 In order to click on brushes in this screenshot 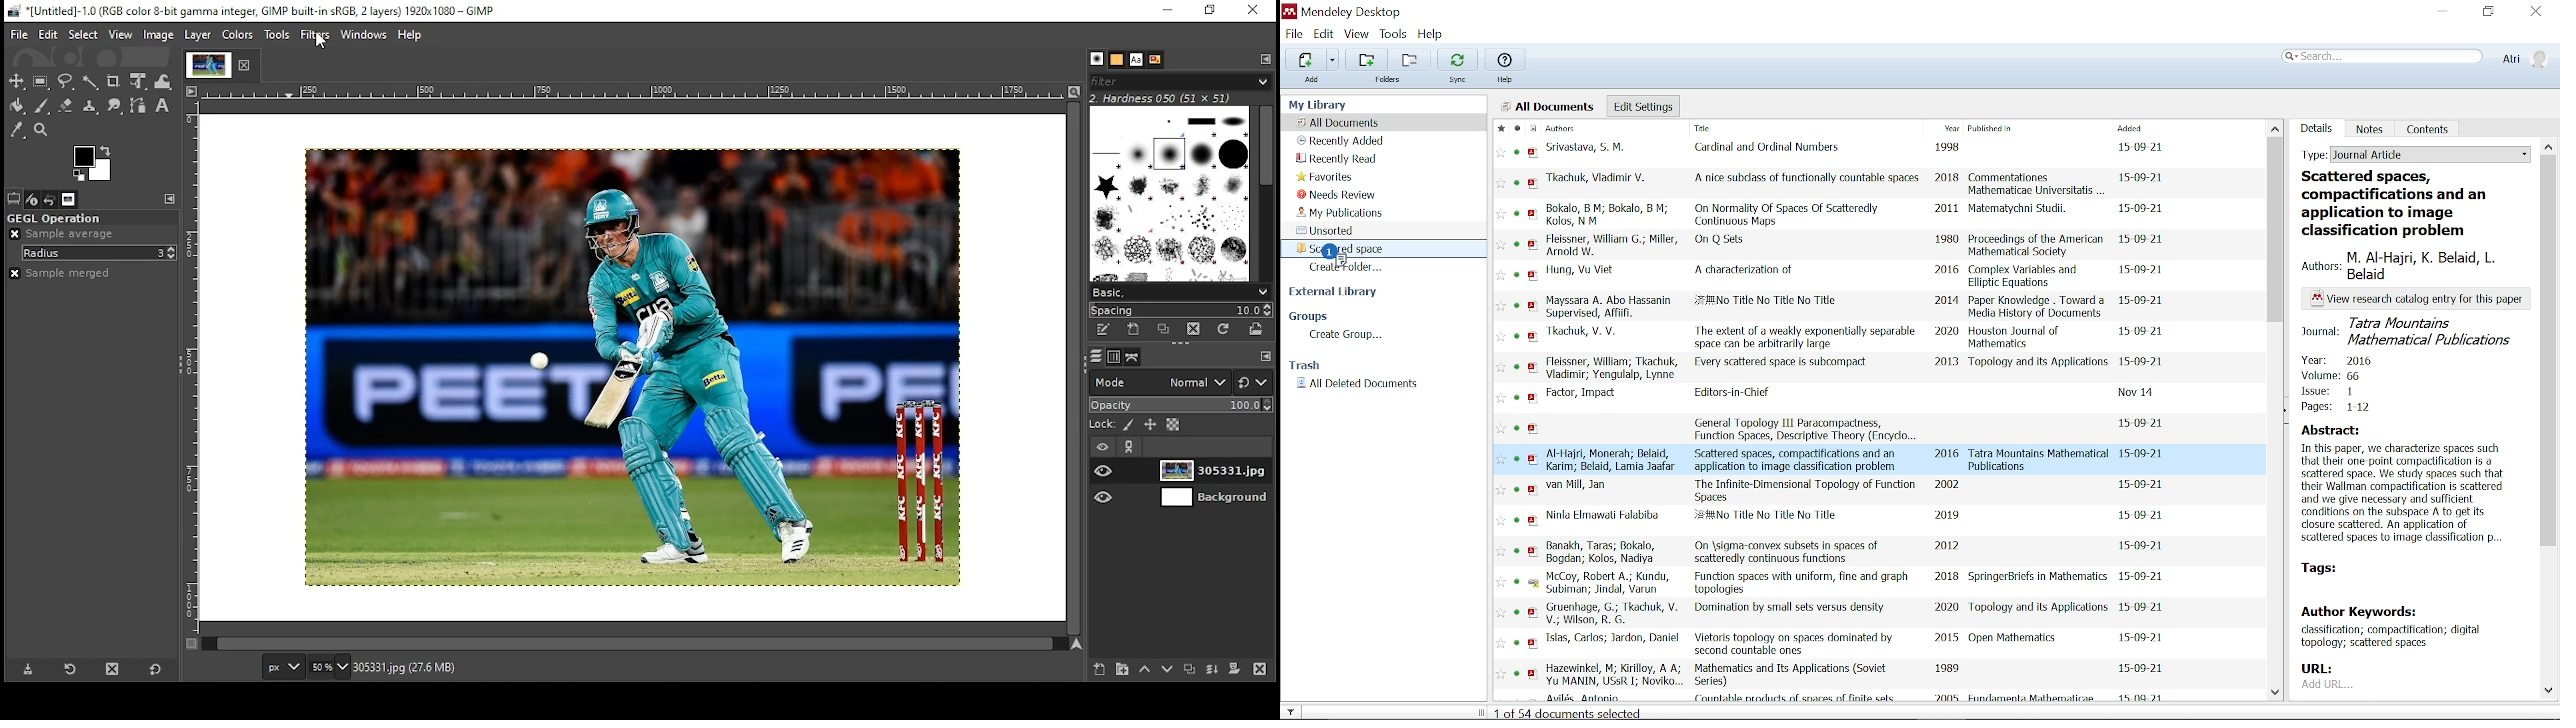, I will do `click(1172, 196)`.